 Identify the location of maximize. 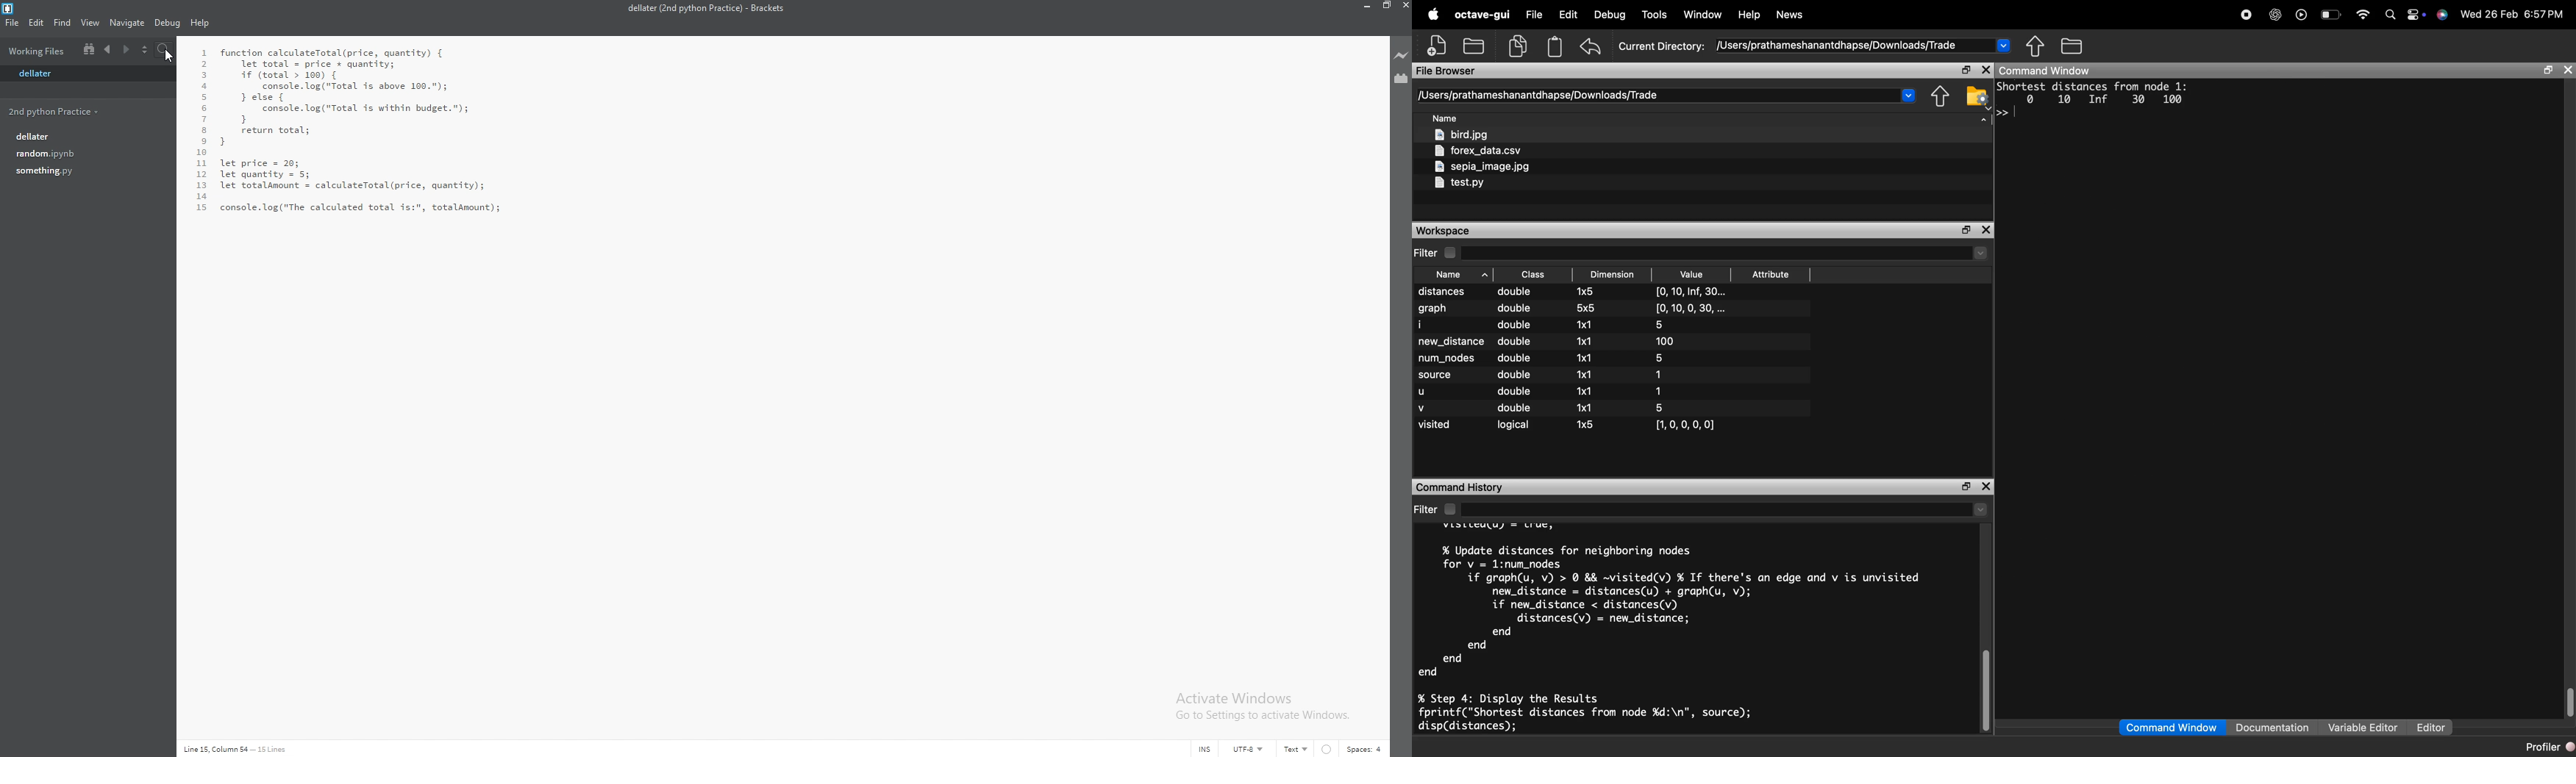
(2549, 70).